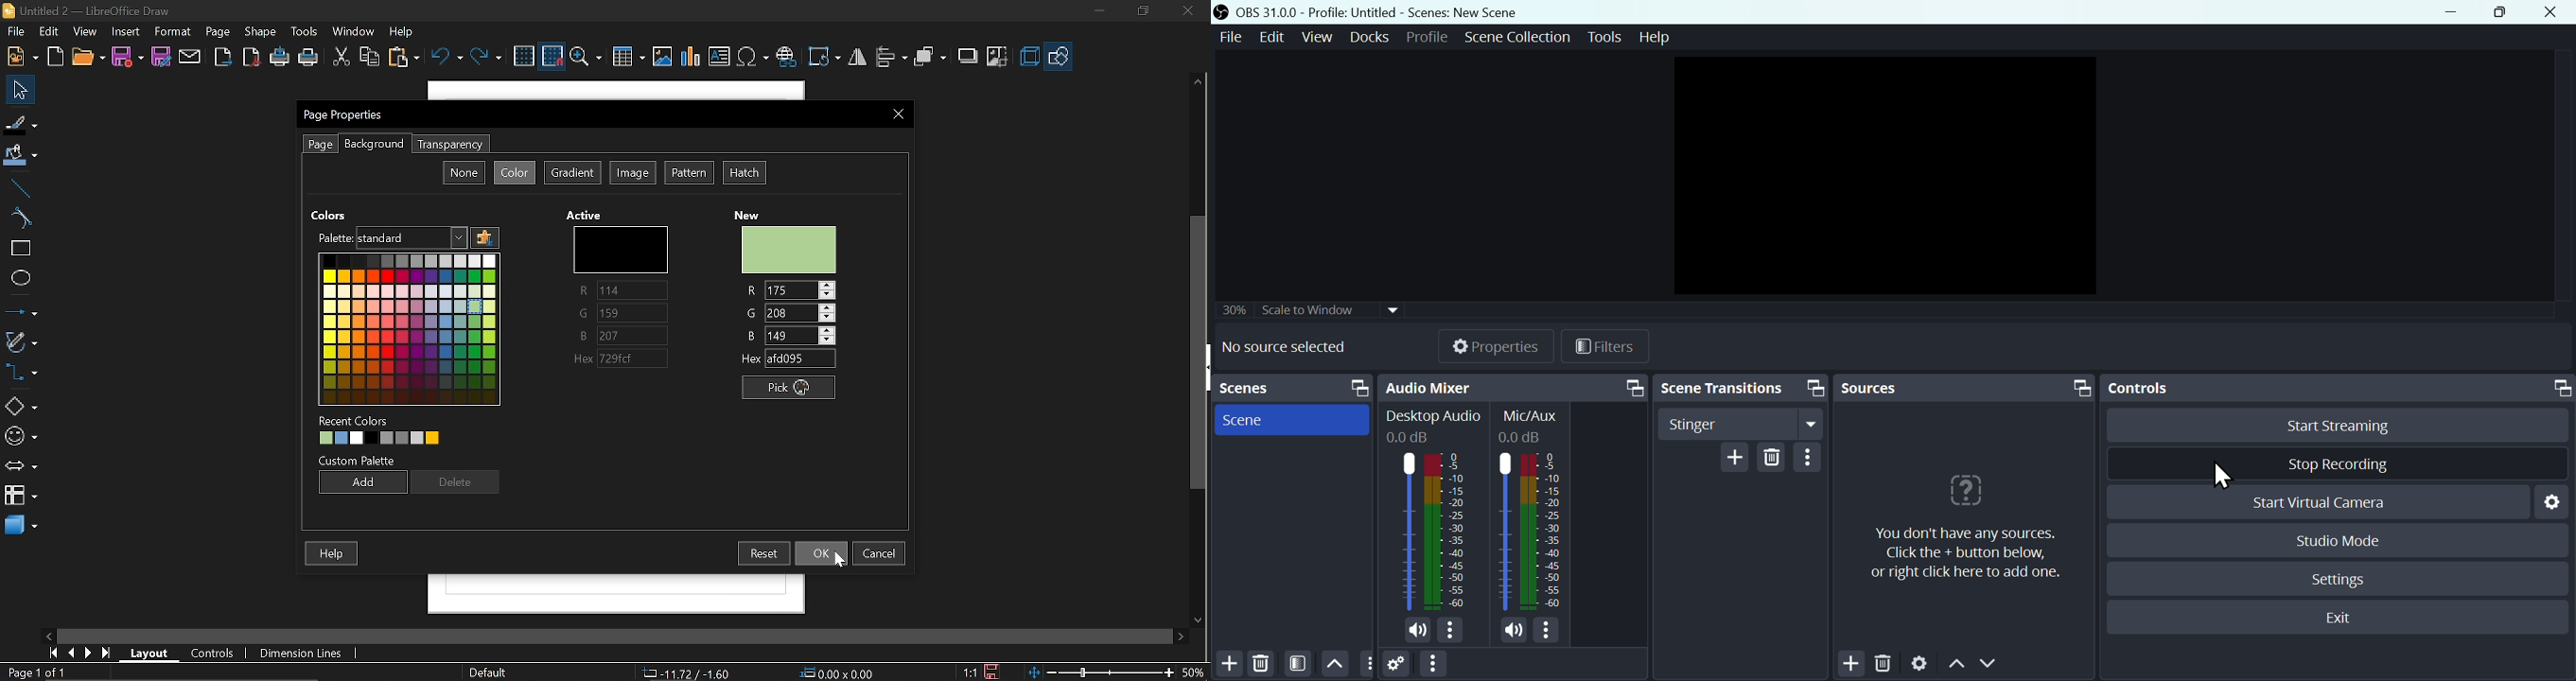 This screenshot has width=2576, height=700. I want to click on Recent colors, so click(414, 440).